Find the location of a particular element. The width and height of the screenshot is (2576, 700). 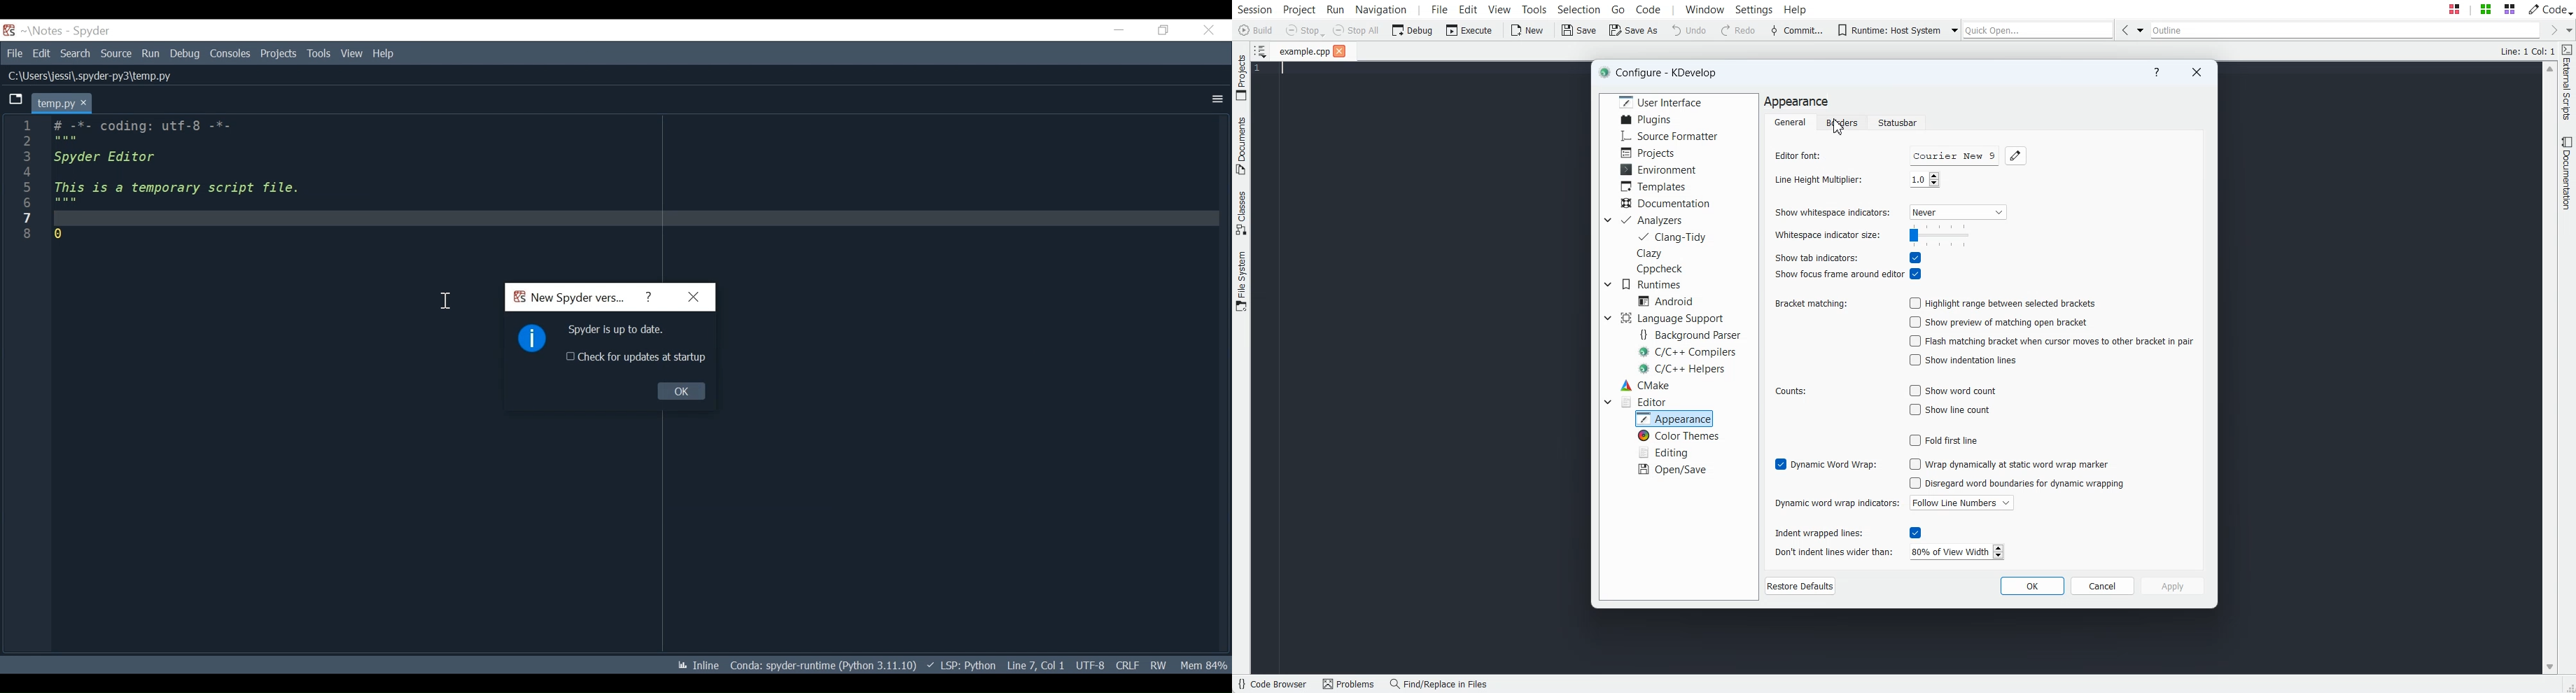

More Options  is located at coordinates (1219, 99).